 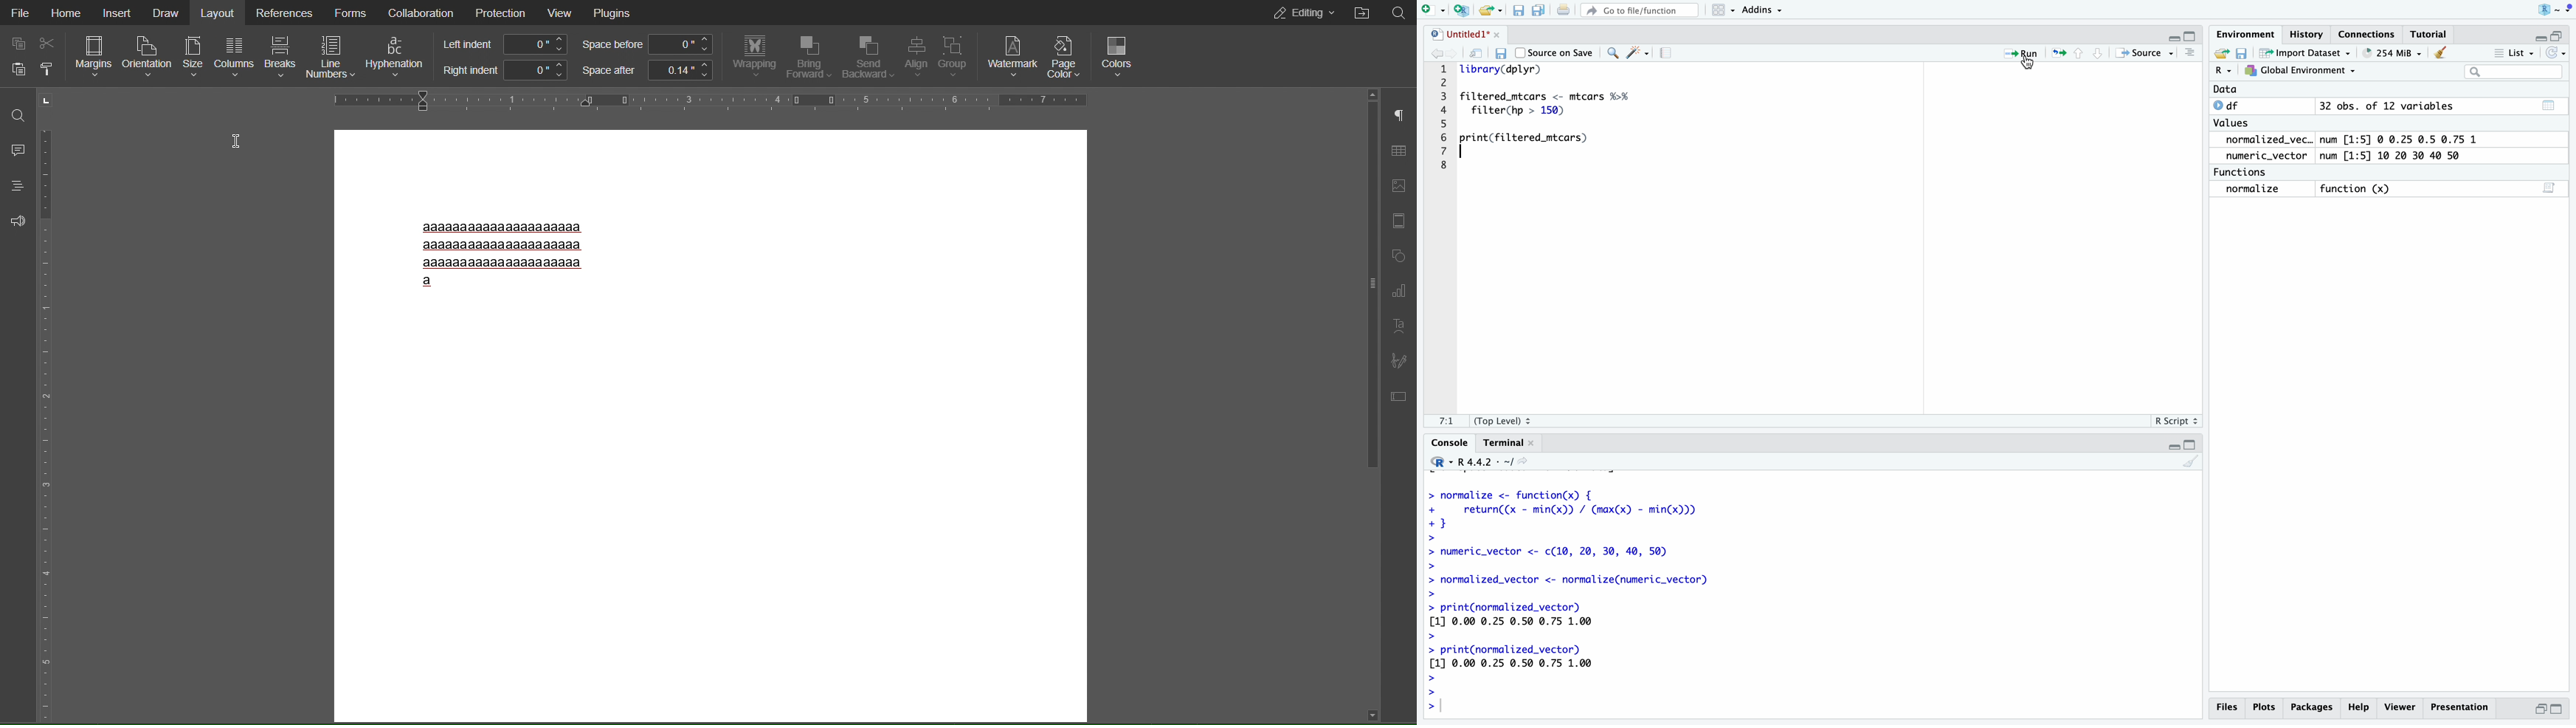 I want to click on Import Dataset, so click(x=2307, y=53).